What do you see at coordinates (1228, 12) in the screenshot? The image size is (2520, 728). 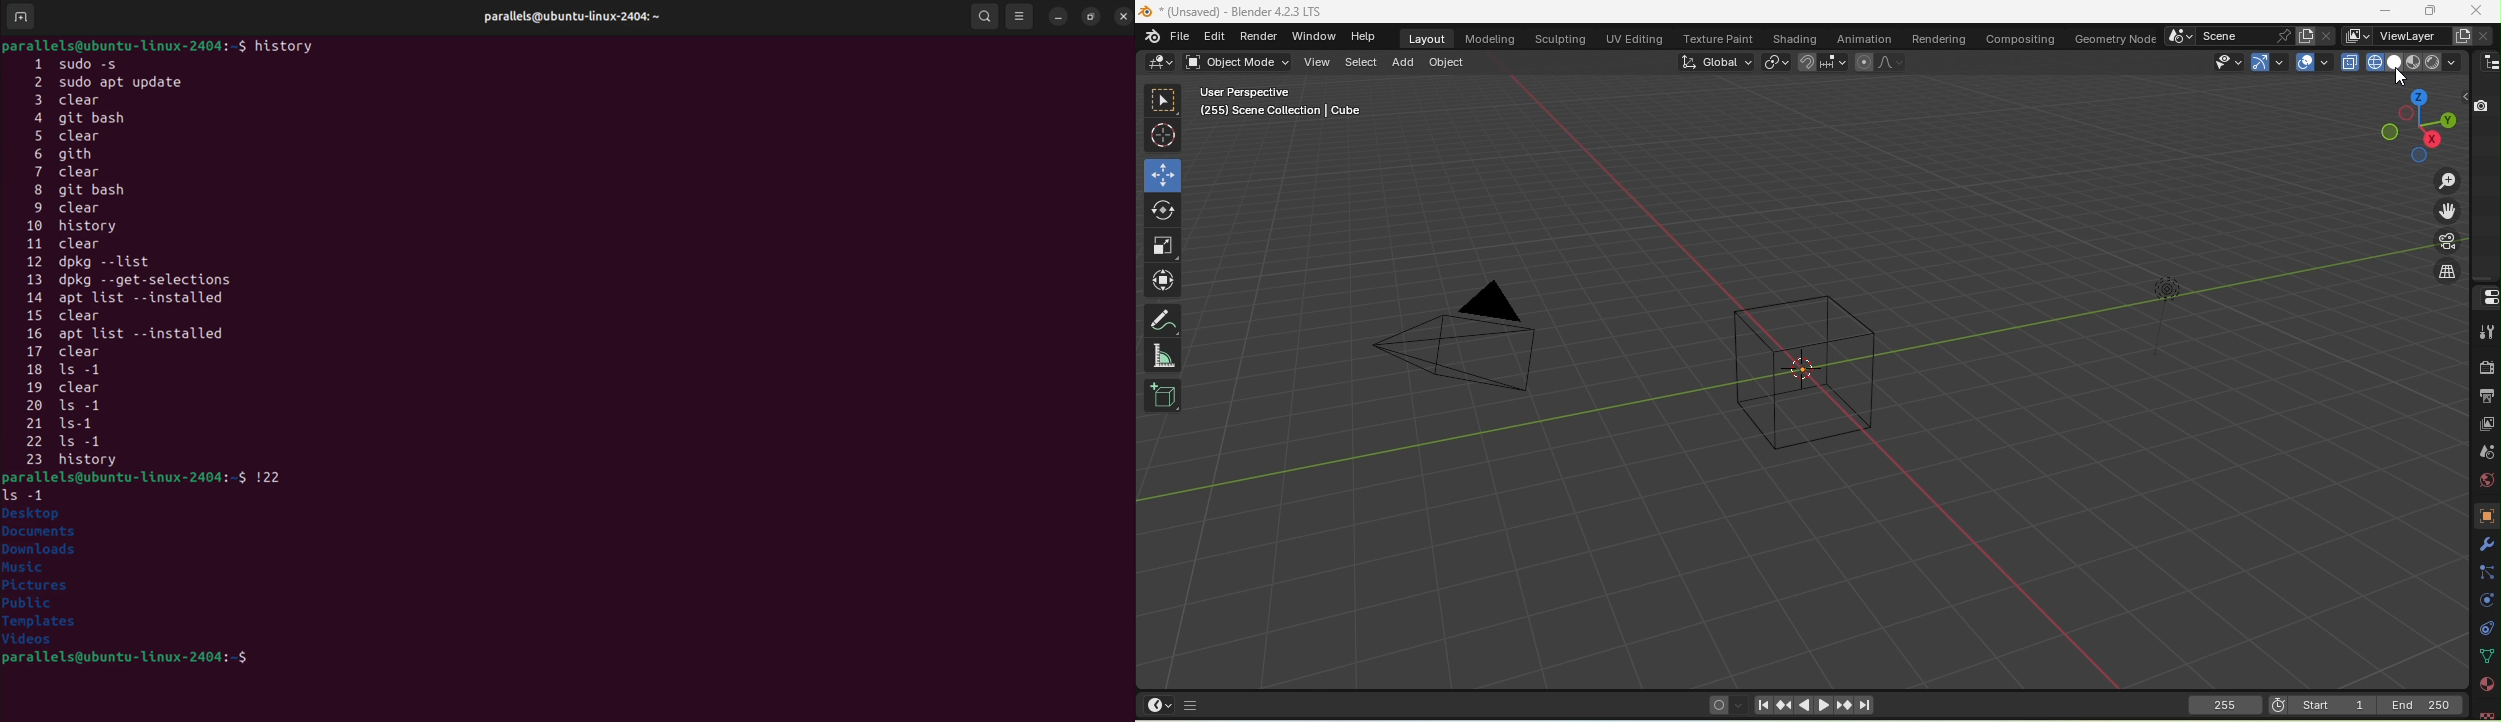 I see `File` at bounding box center [1228, 12].